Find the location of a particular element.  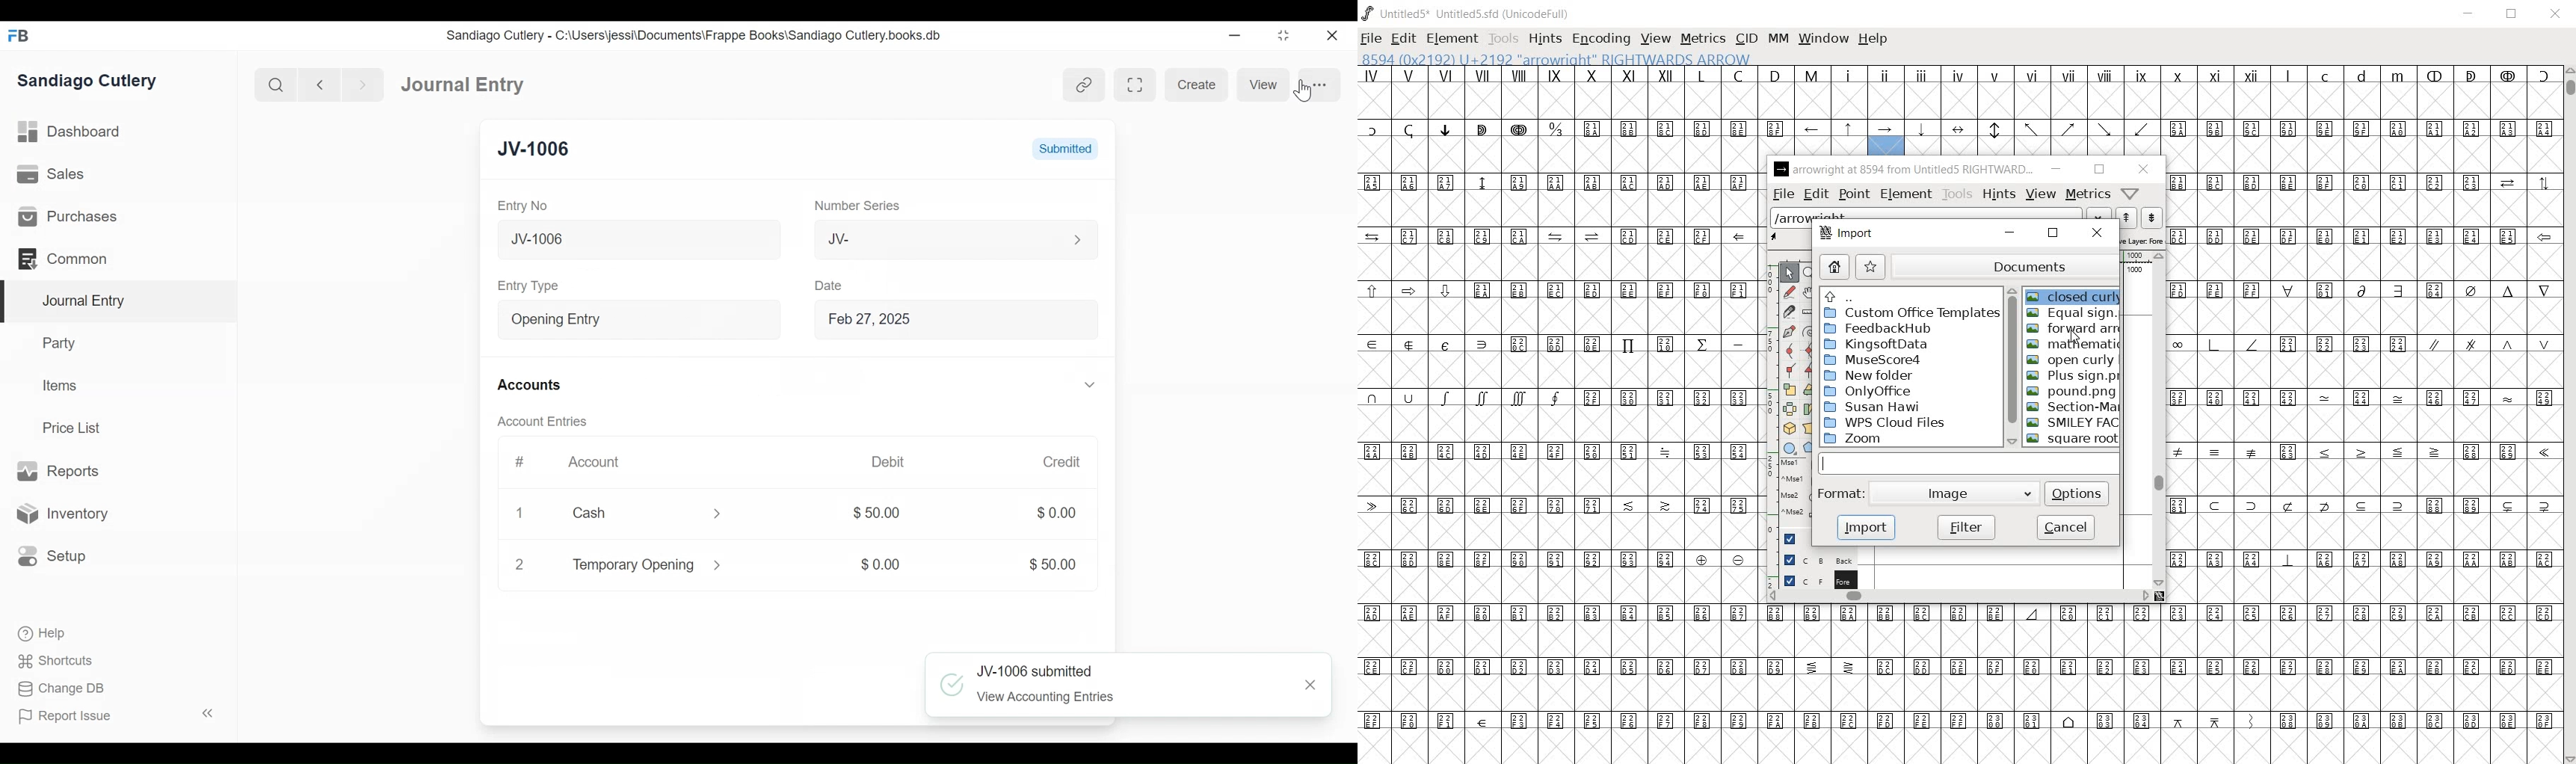

Sandiago Cutlery - C:\Users\jessi\Documents\Frappe Books\Sandiago Cutlery.books.db is located at coordinates (695, 35).